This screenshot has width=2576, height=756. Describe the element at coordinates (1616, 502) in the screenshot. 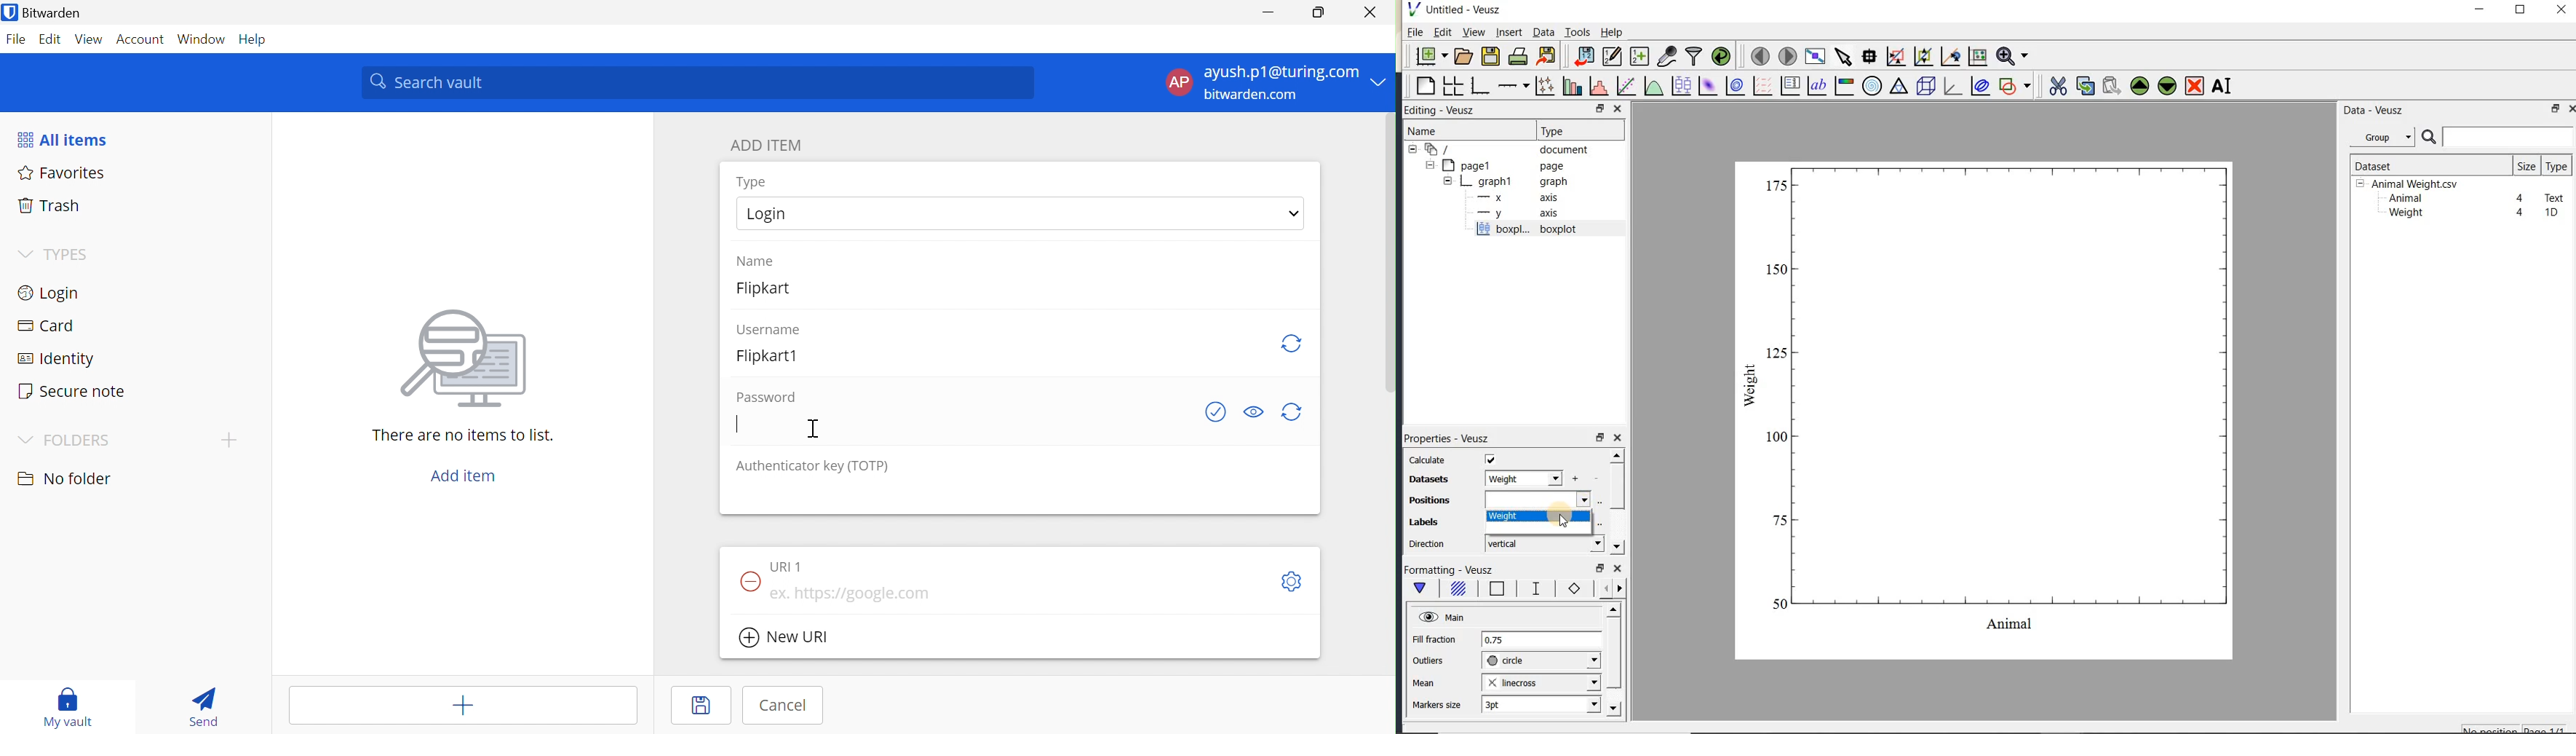

I see `scrollbar` at that location.